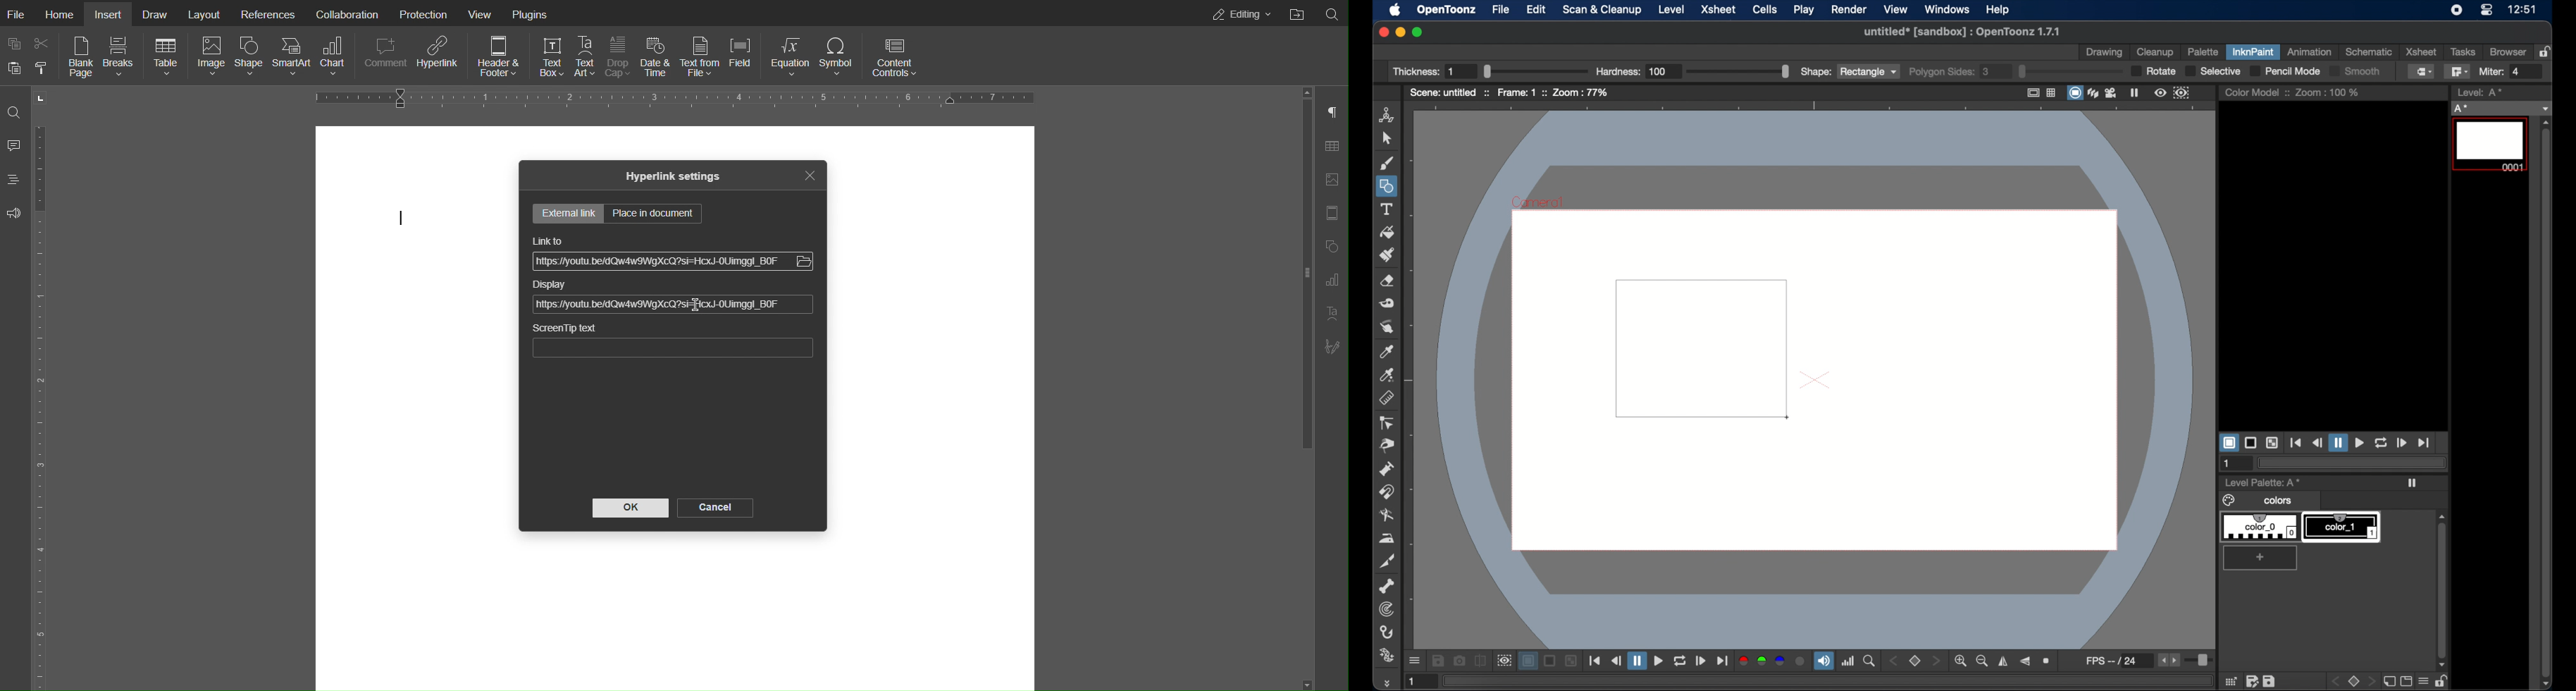  Describe the element at coordinates (45, 405) in the screenshot. I see `Vertical Ruler` at that location.